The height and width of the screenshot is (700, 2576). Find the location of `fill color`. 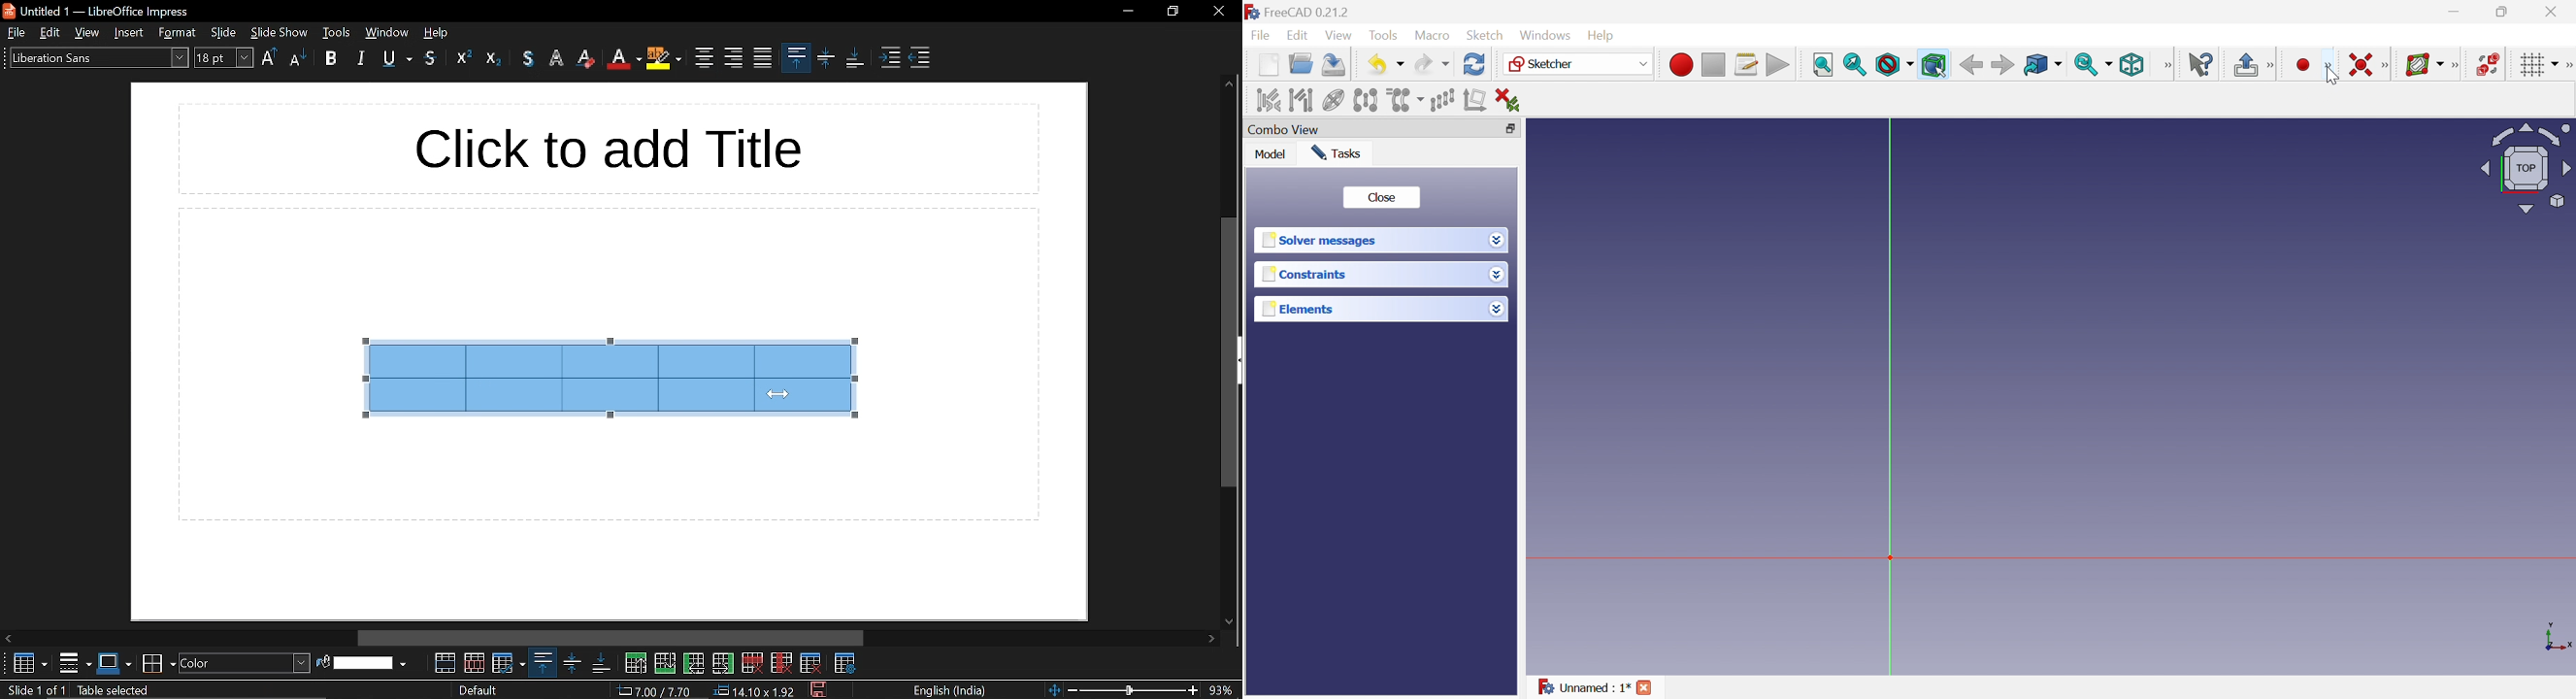

fill color is located at coordinates (372, 663).